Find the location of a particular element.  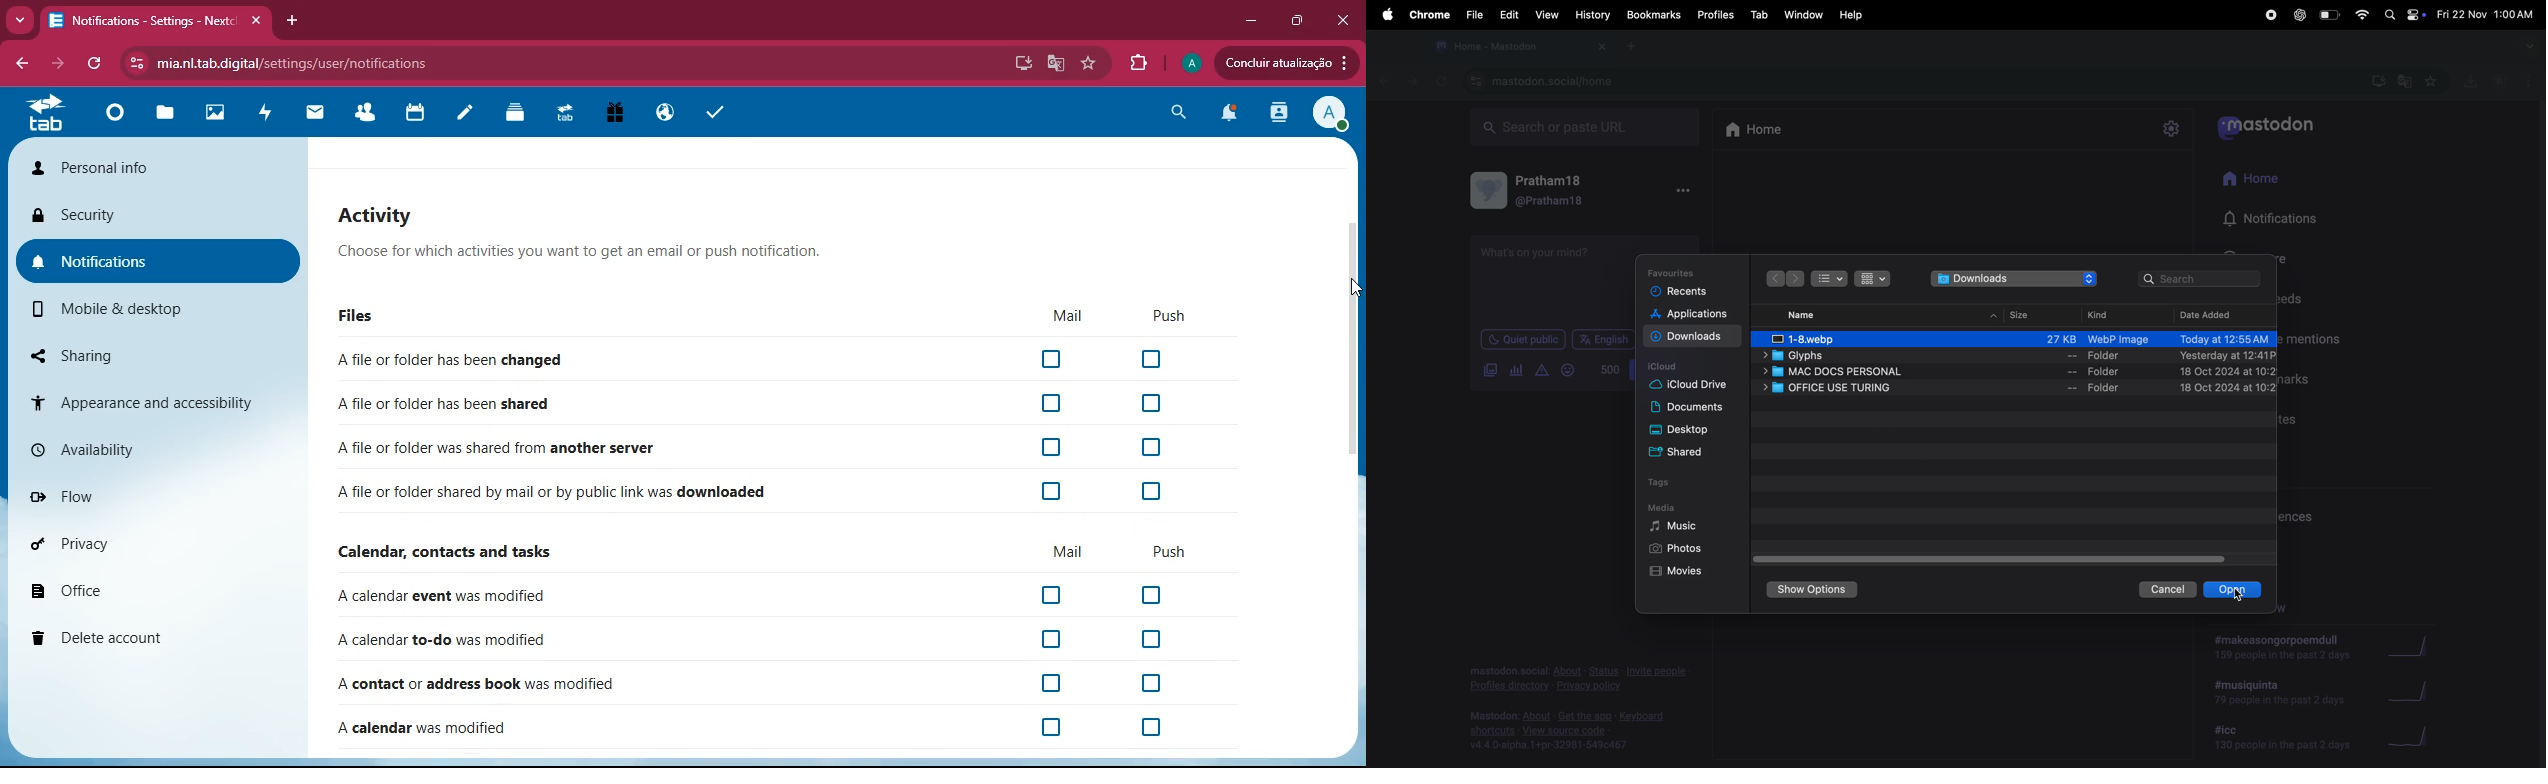

A file or folder shared by mail or by public link was downloaded is located at coordinates (552, 493).